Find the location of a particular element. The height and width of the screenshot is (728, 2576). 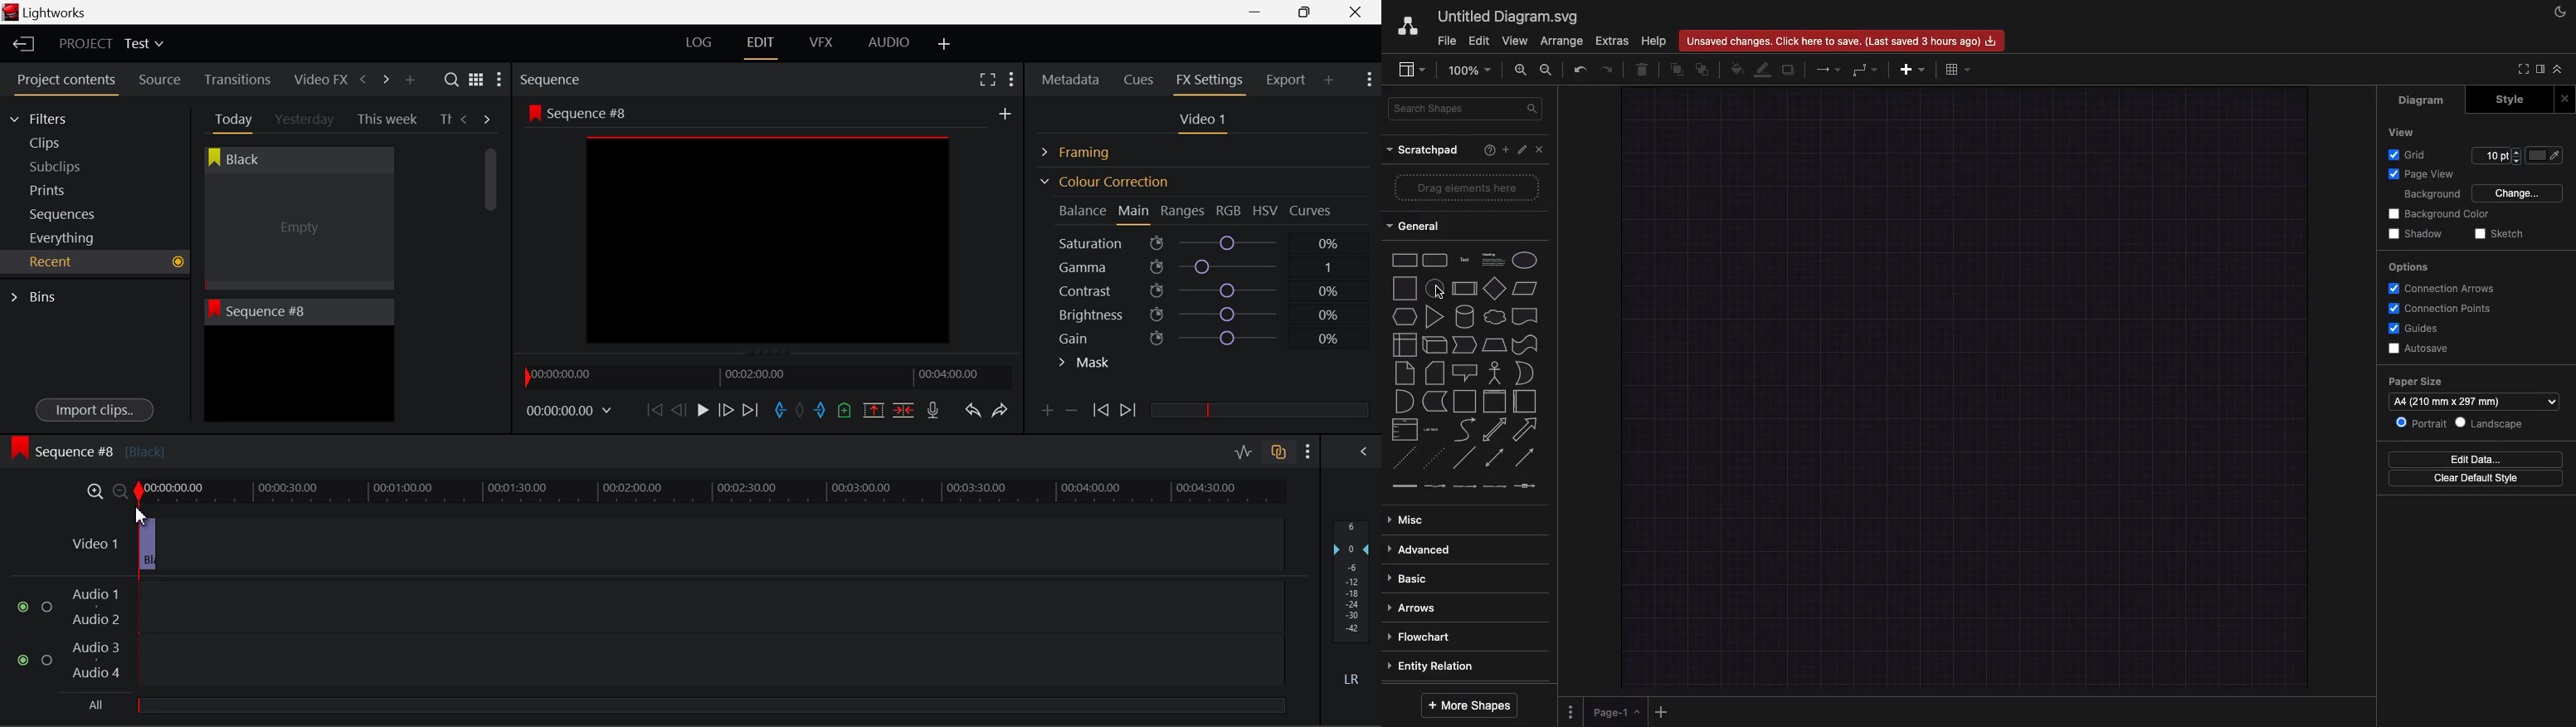

Prints is located at coordinates (68, 187).